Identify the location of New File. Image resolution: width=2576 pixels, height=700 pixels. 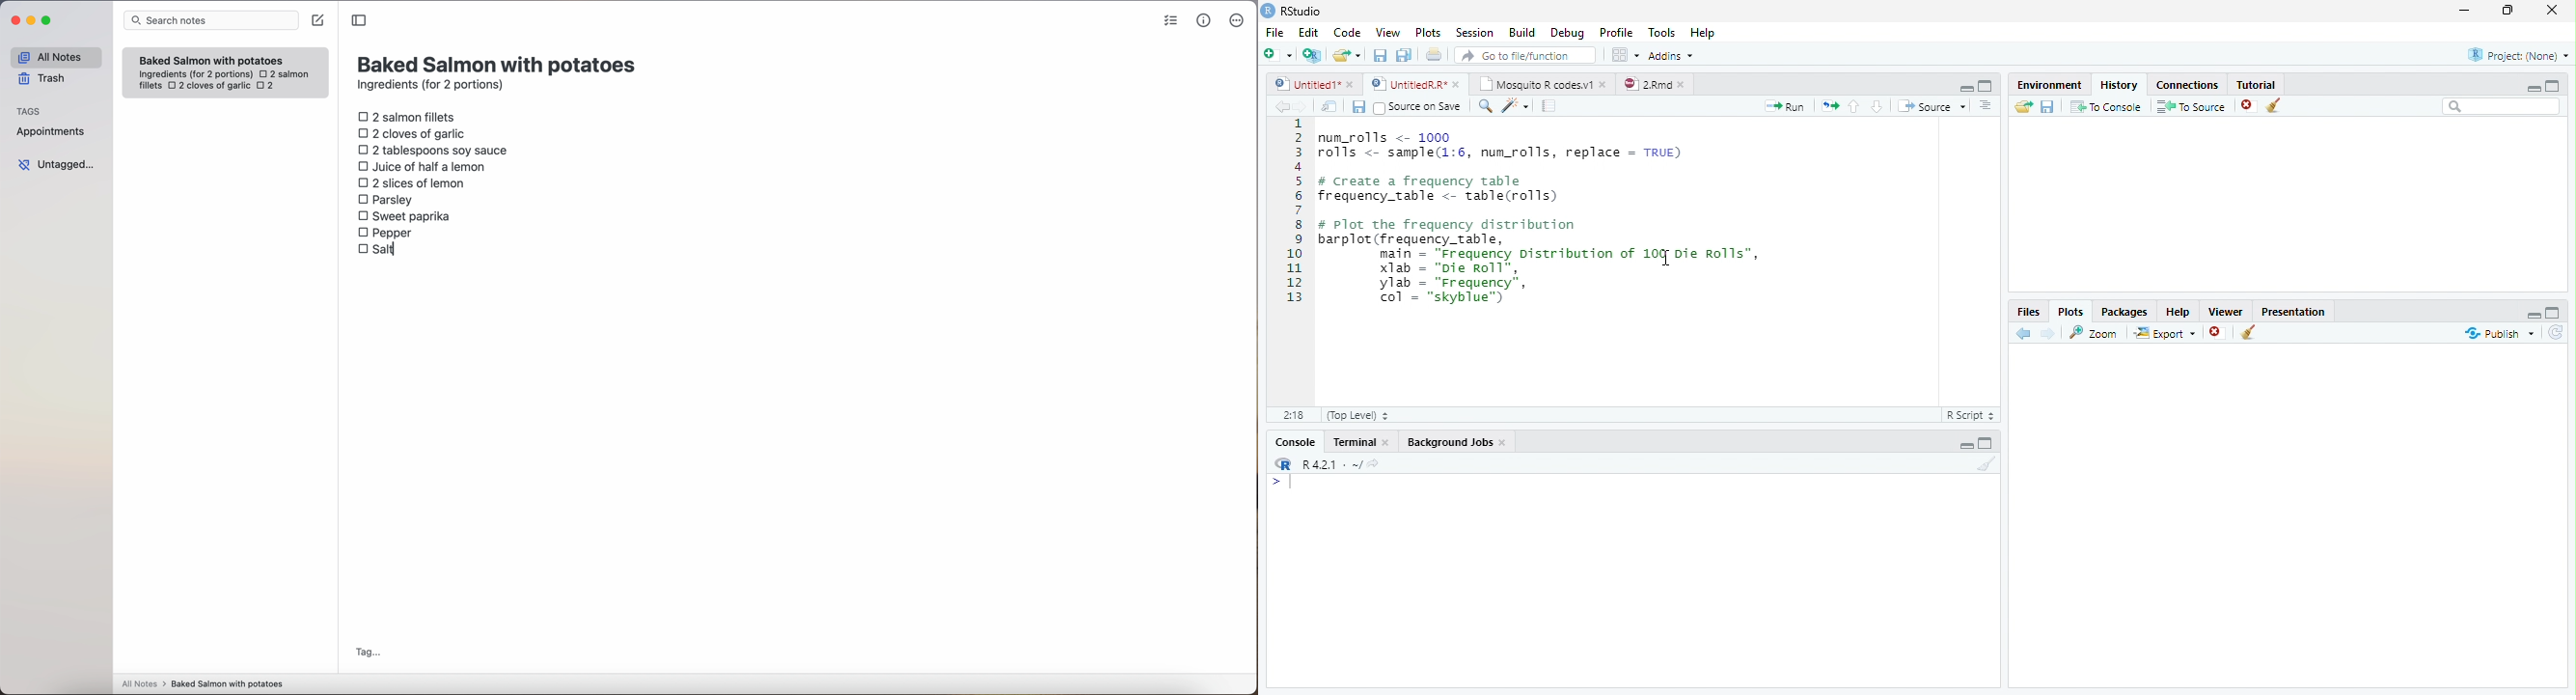
(1277, 54).